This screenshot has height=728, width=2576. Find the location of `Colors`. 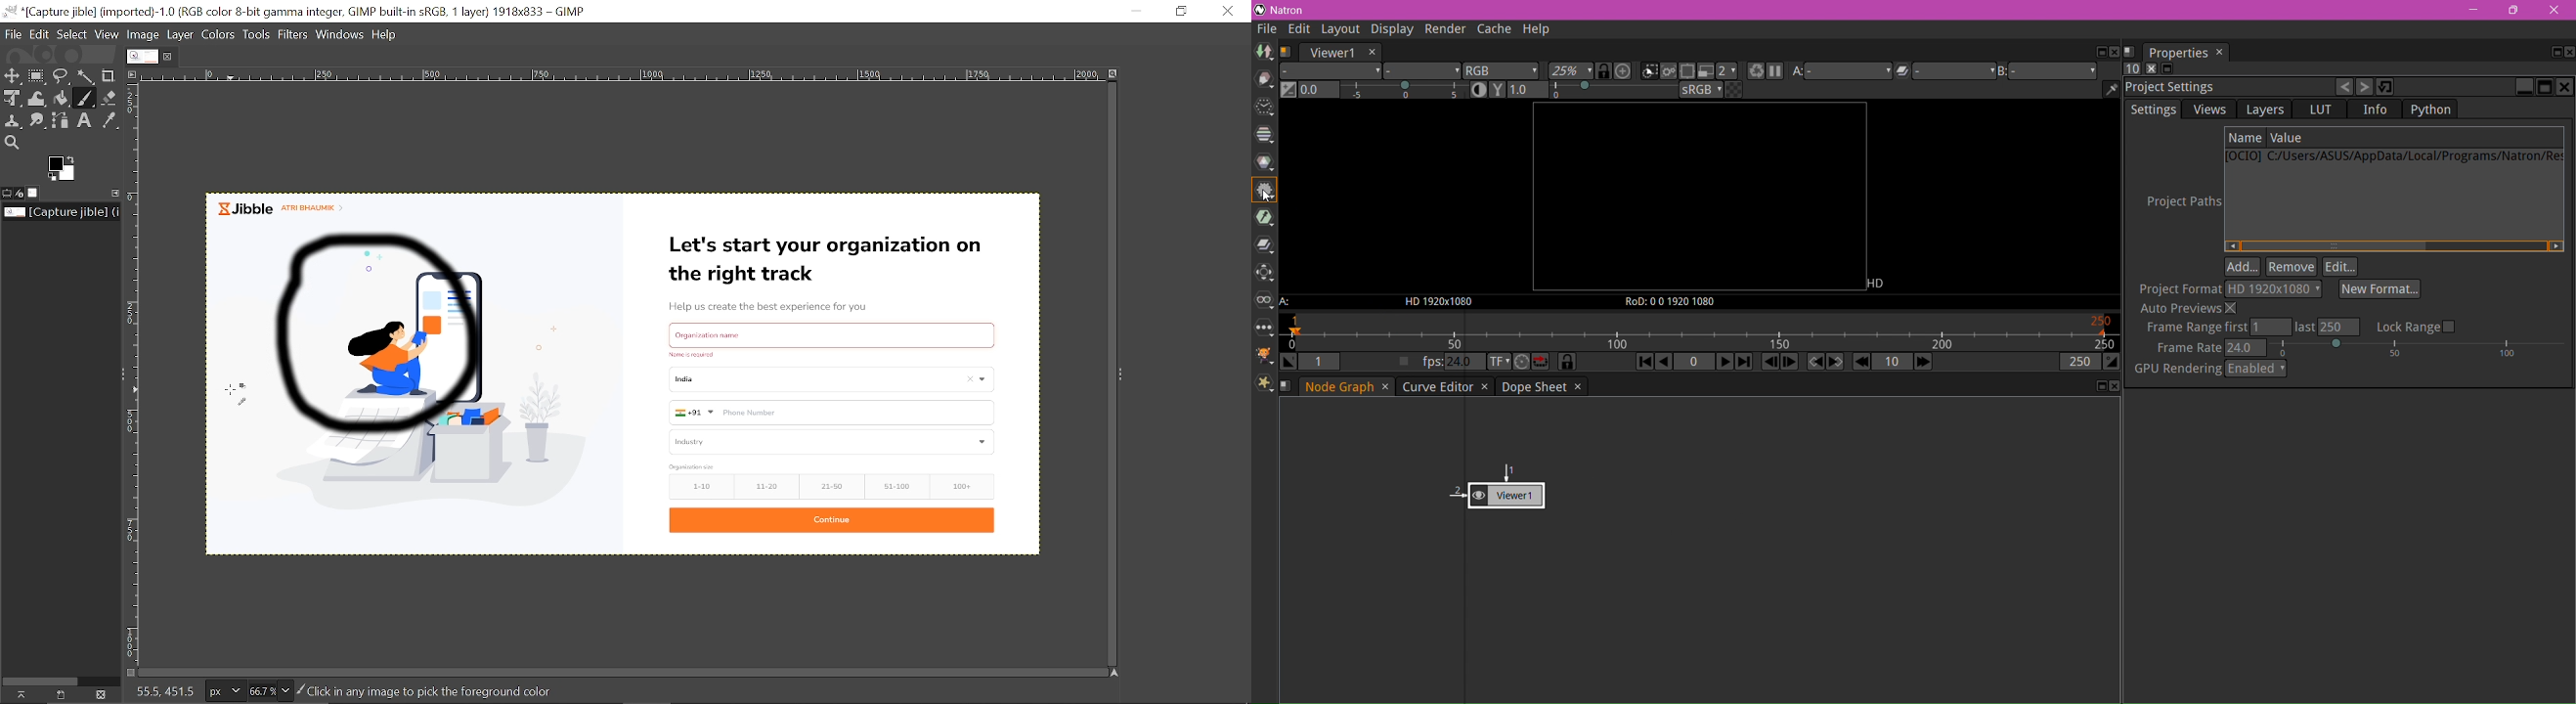

Colors is located at coordinates (220, 35).